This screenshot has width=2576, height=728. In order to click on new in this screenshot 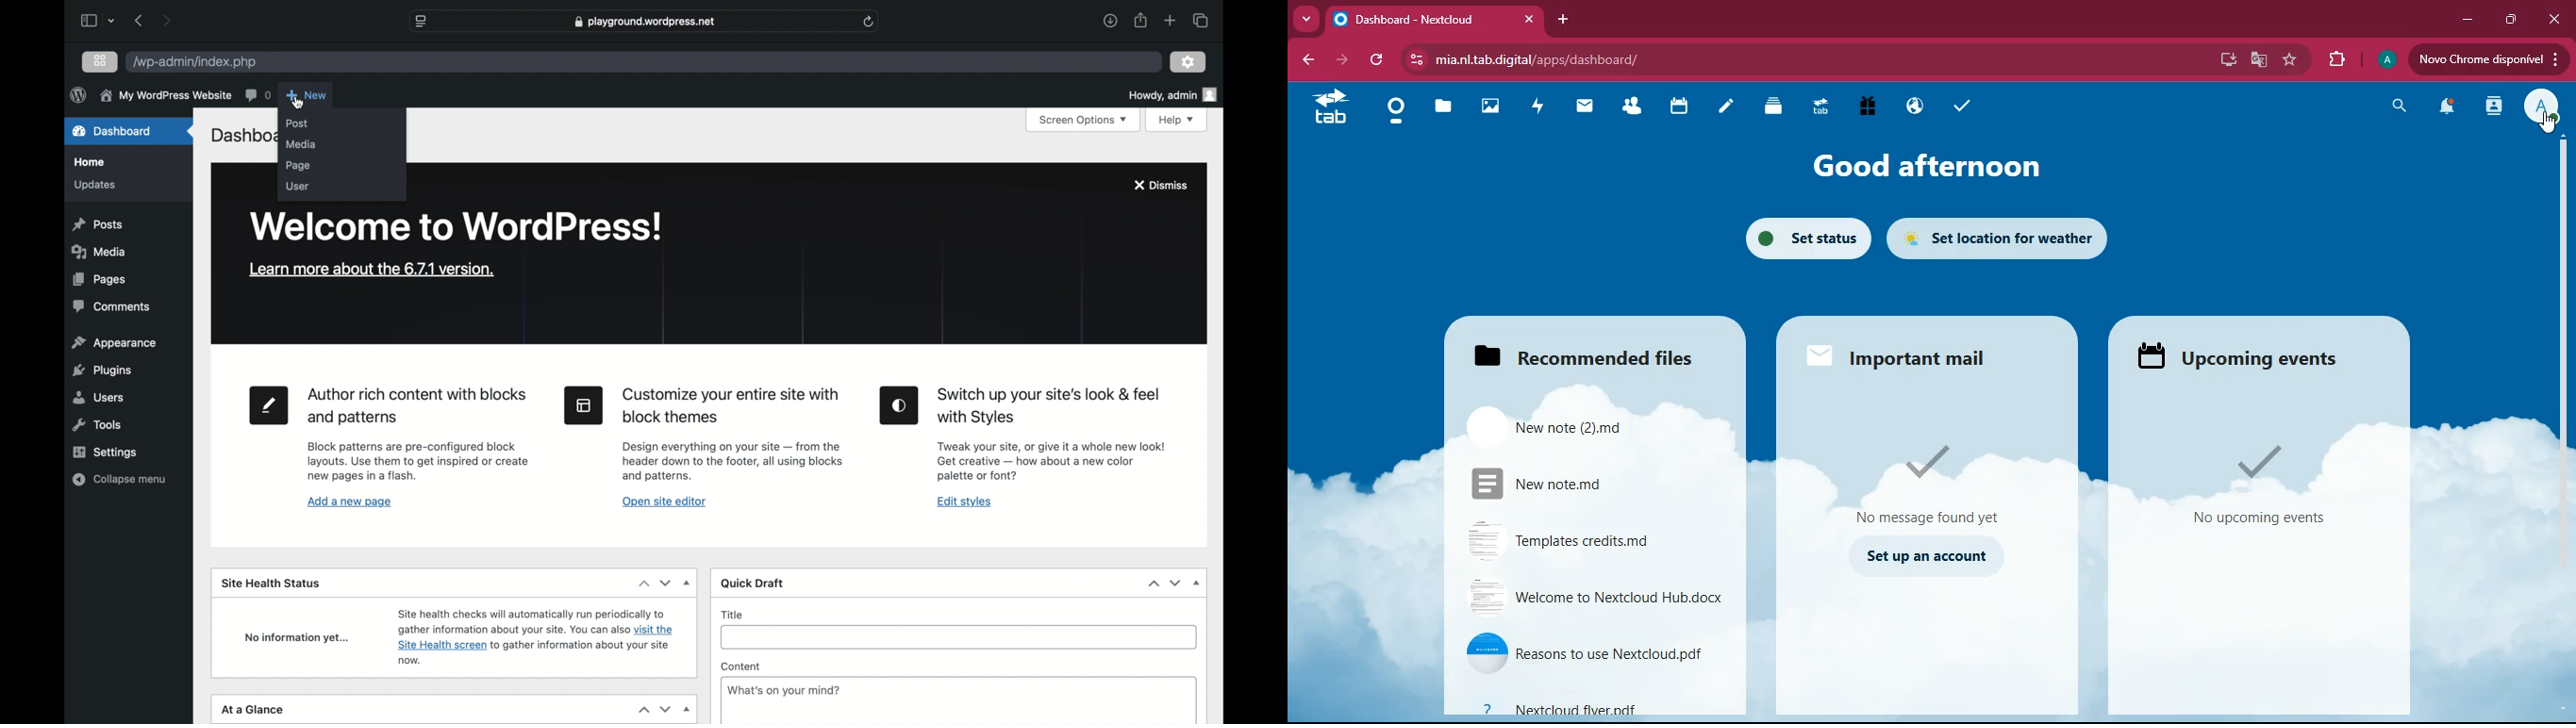, I will do `click(307, 96)`.